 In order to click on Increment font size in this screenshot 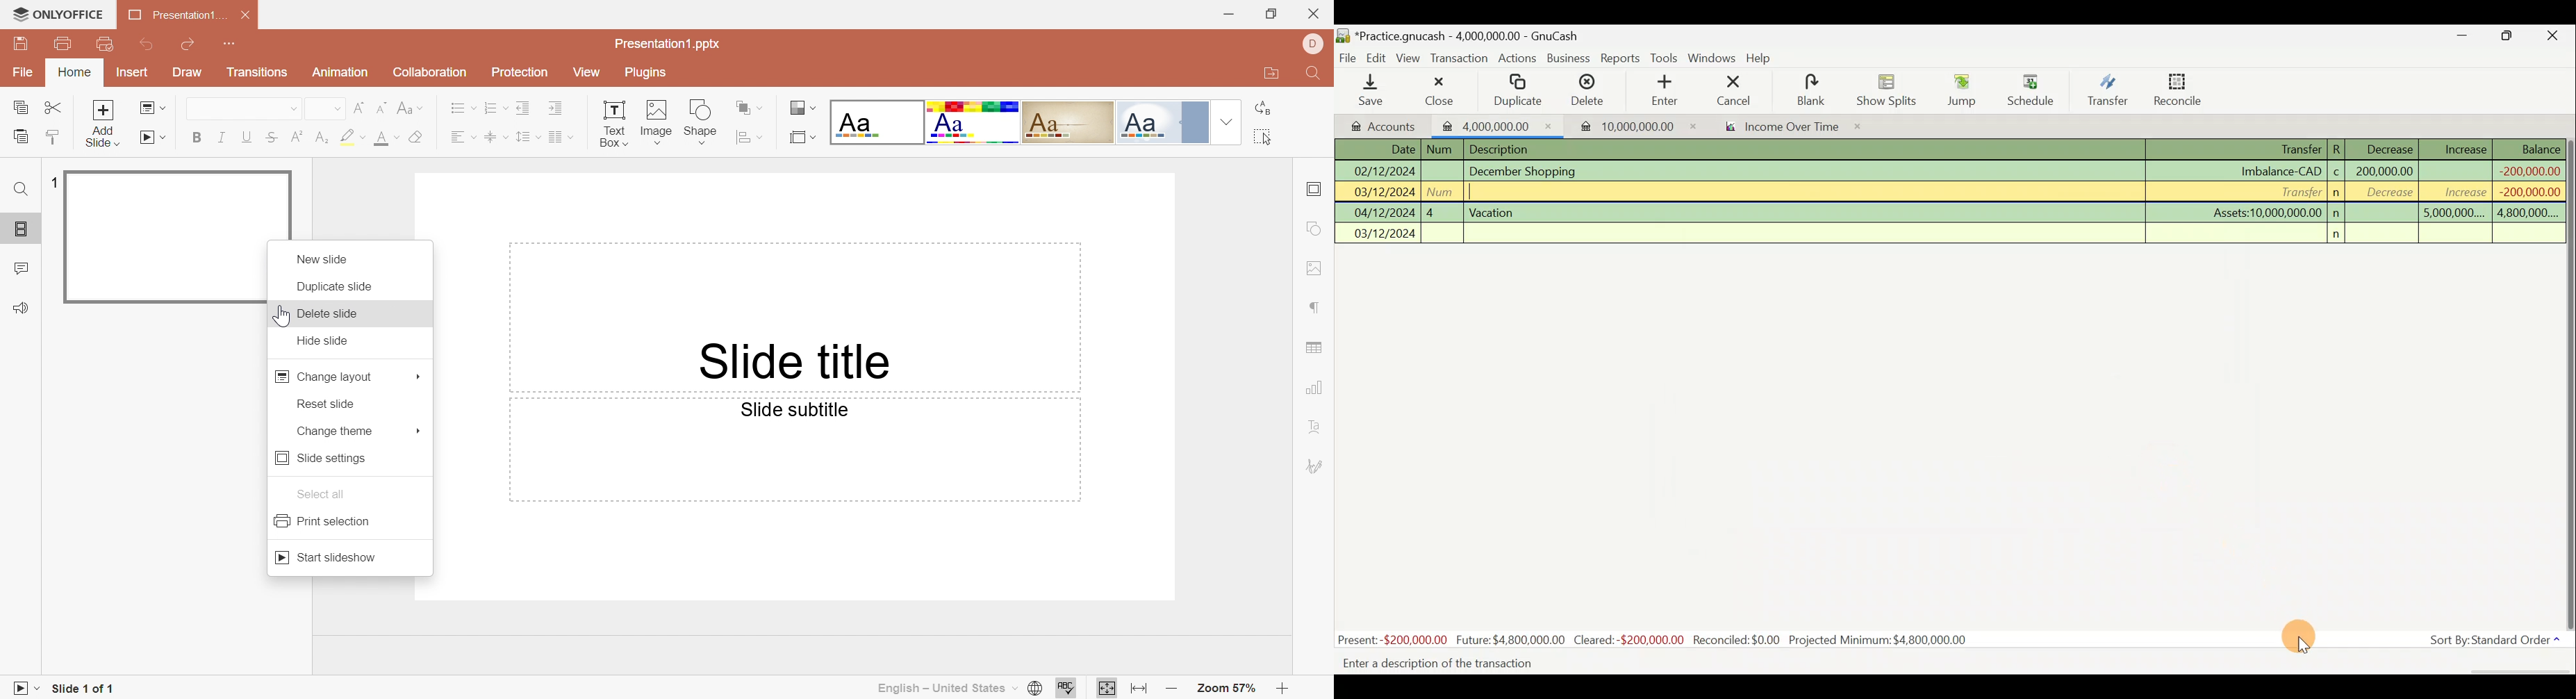, I will do `click(358, 107)`.